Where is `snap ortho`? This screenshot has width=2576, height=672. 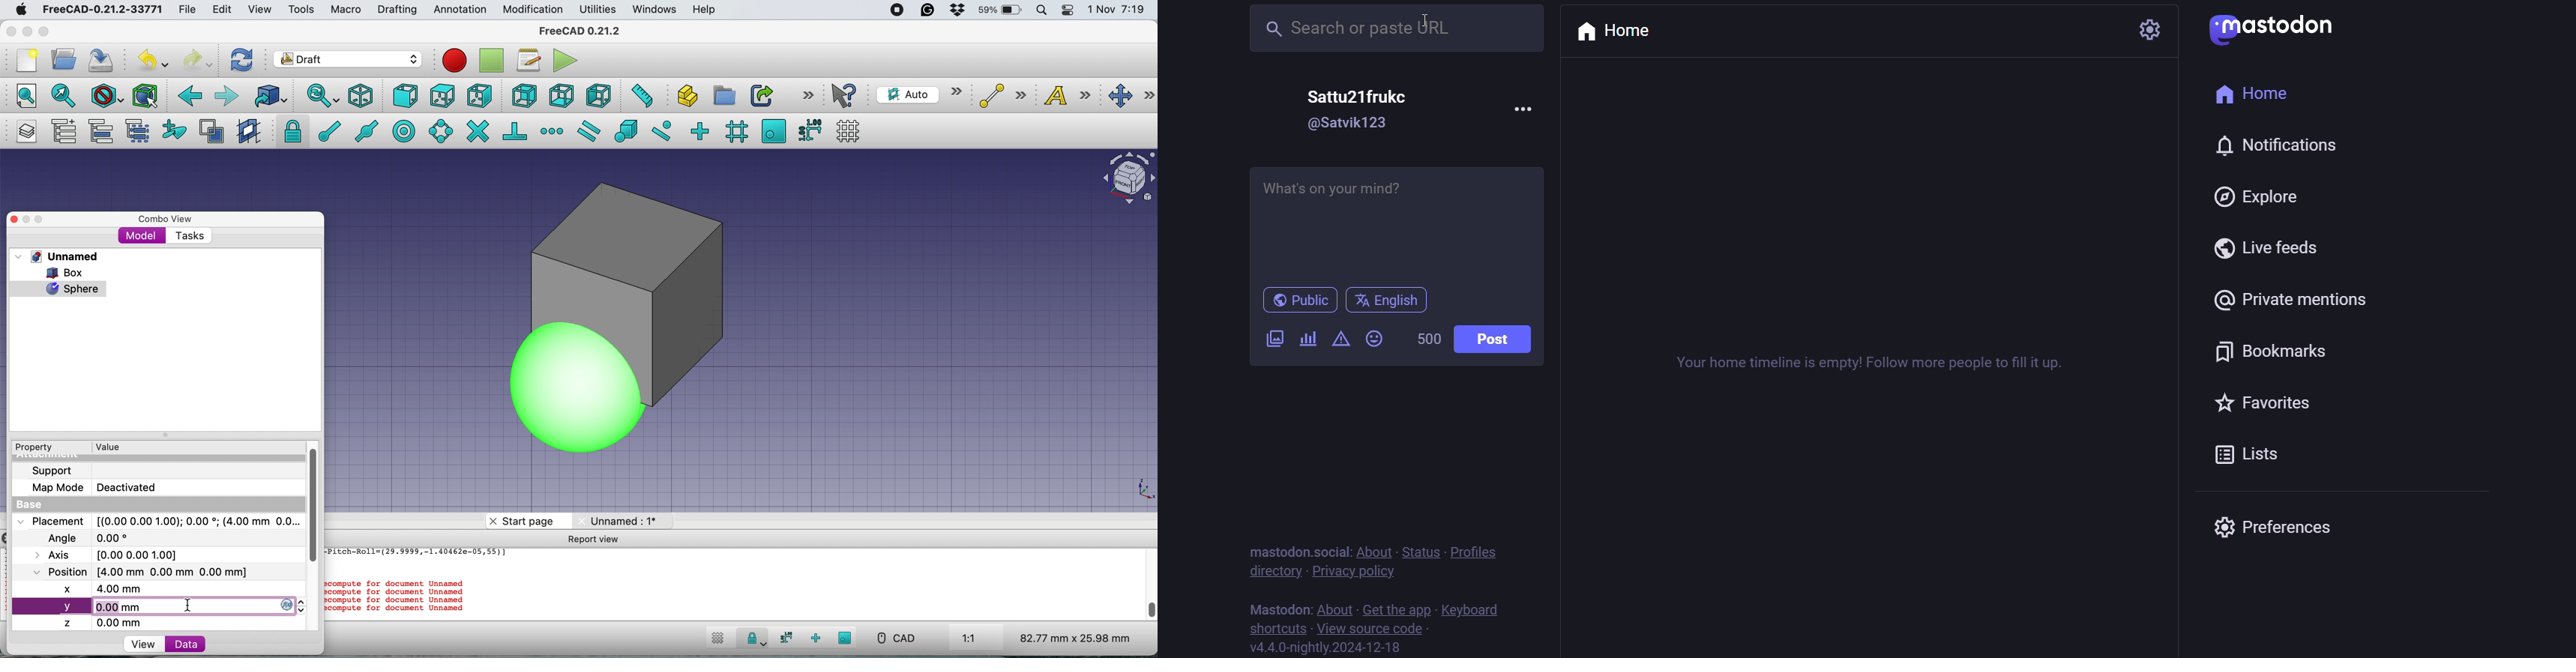
snap ortho is located at coordinates (699, 131).